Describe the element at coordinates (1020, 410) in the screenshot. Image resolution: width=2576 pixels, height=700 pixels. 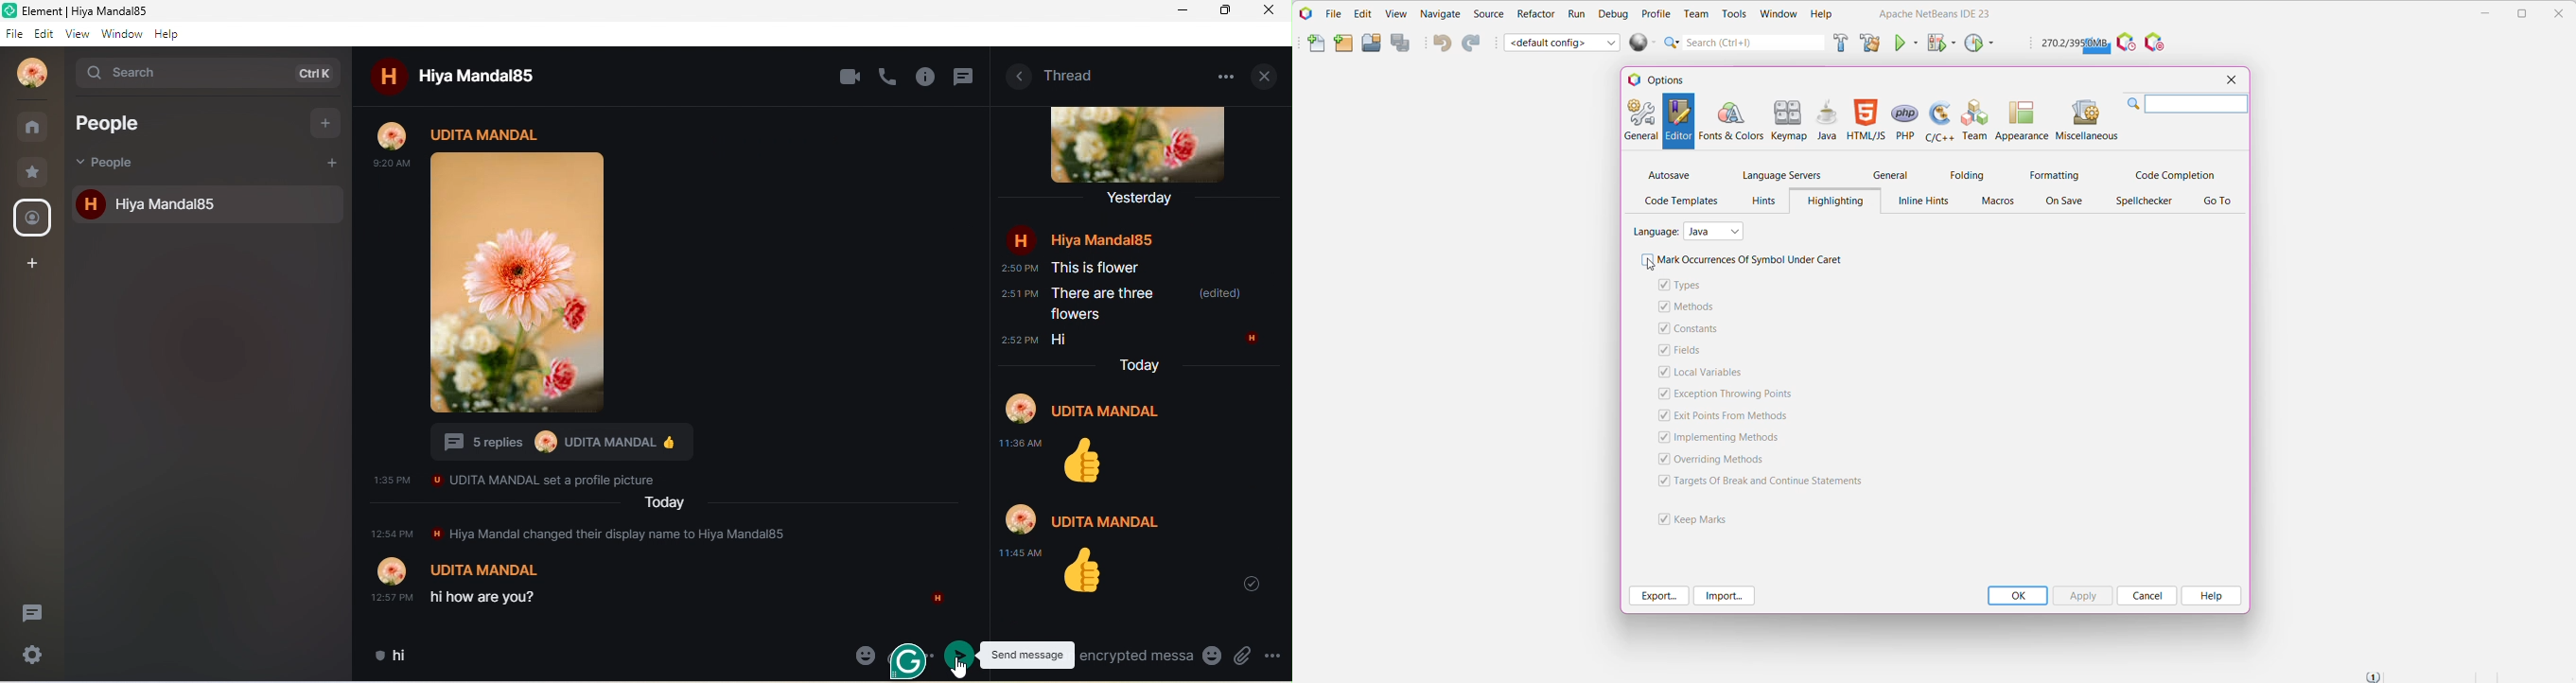
I see `Profile picture` at that location.